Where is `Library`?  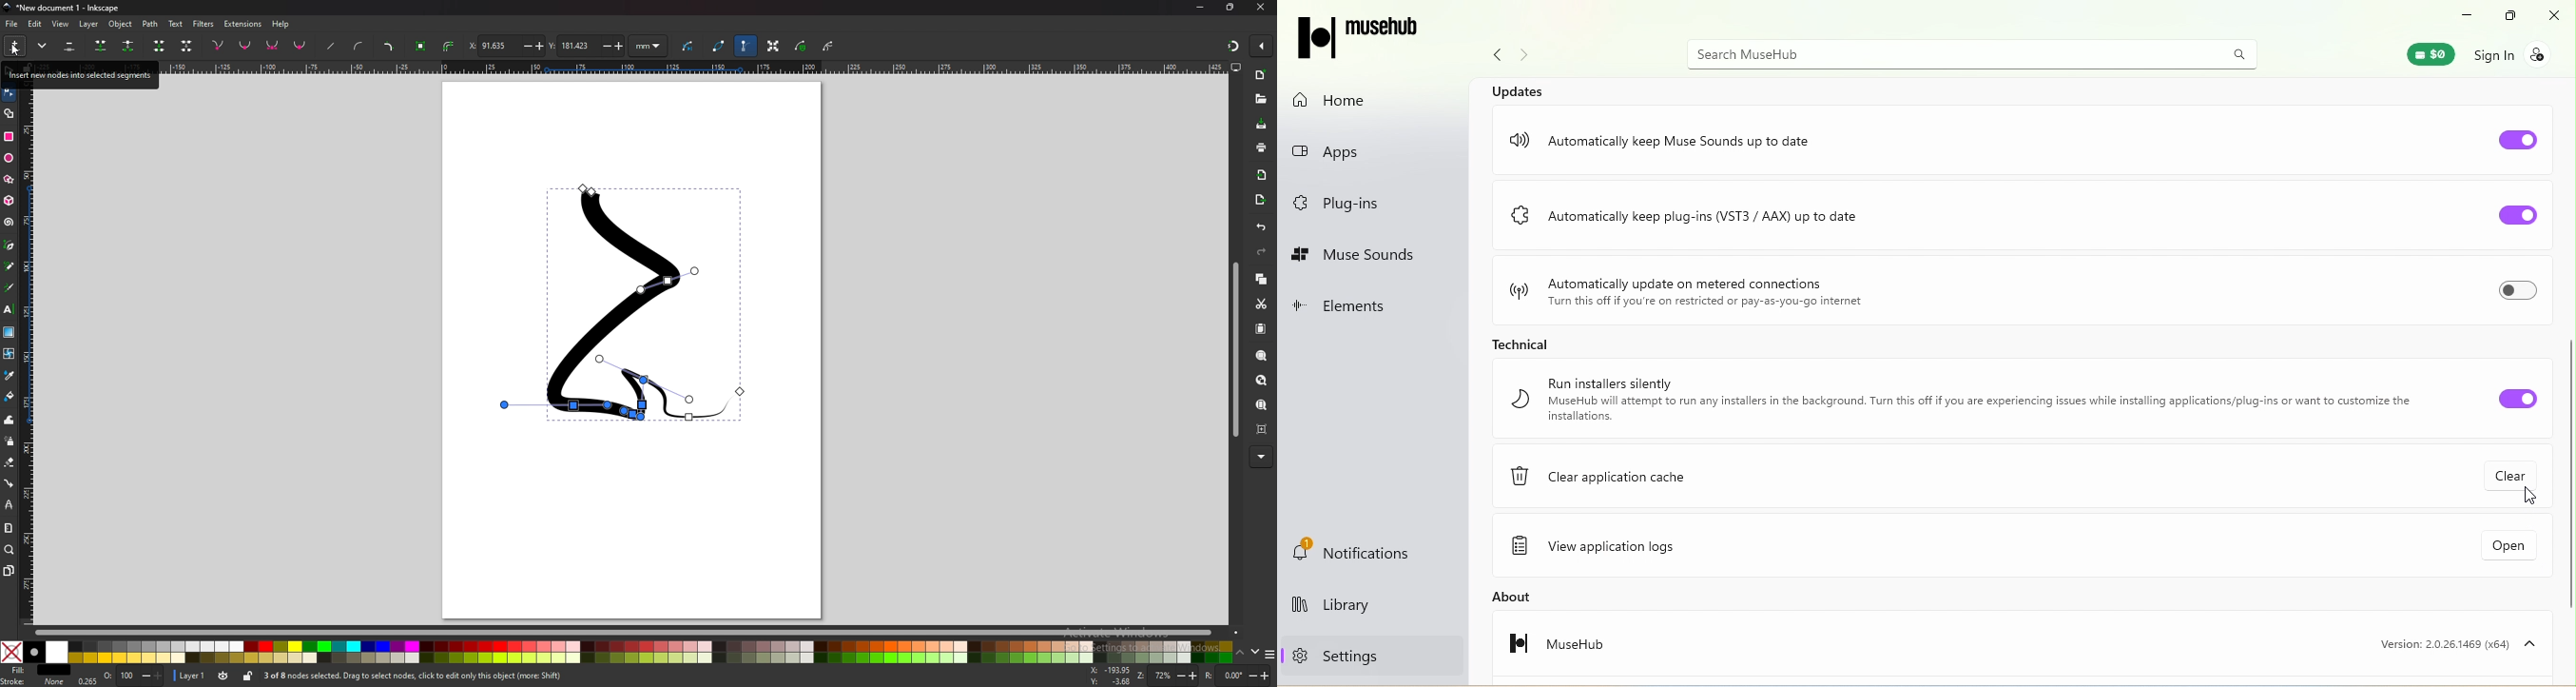 Library is located at coordinates (1363, 608).